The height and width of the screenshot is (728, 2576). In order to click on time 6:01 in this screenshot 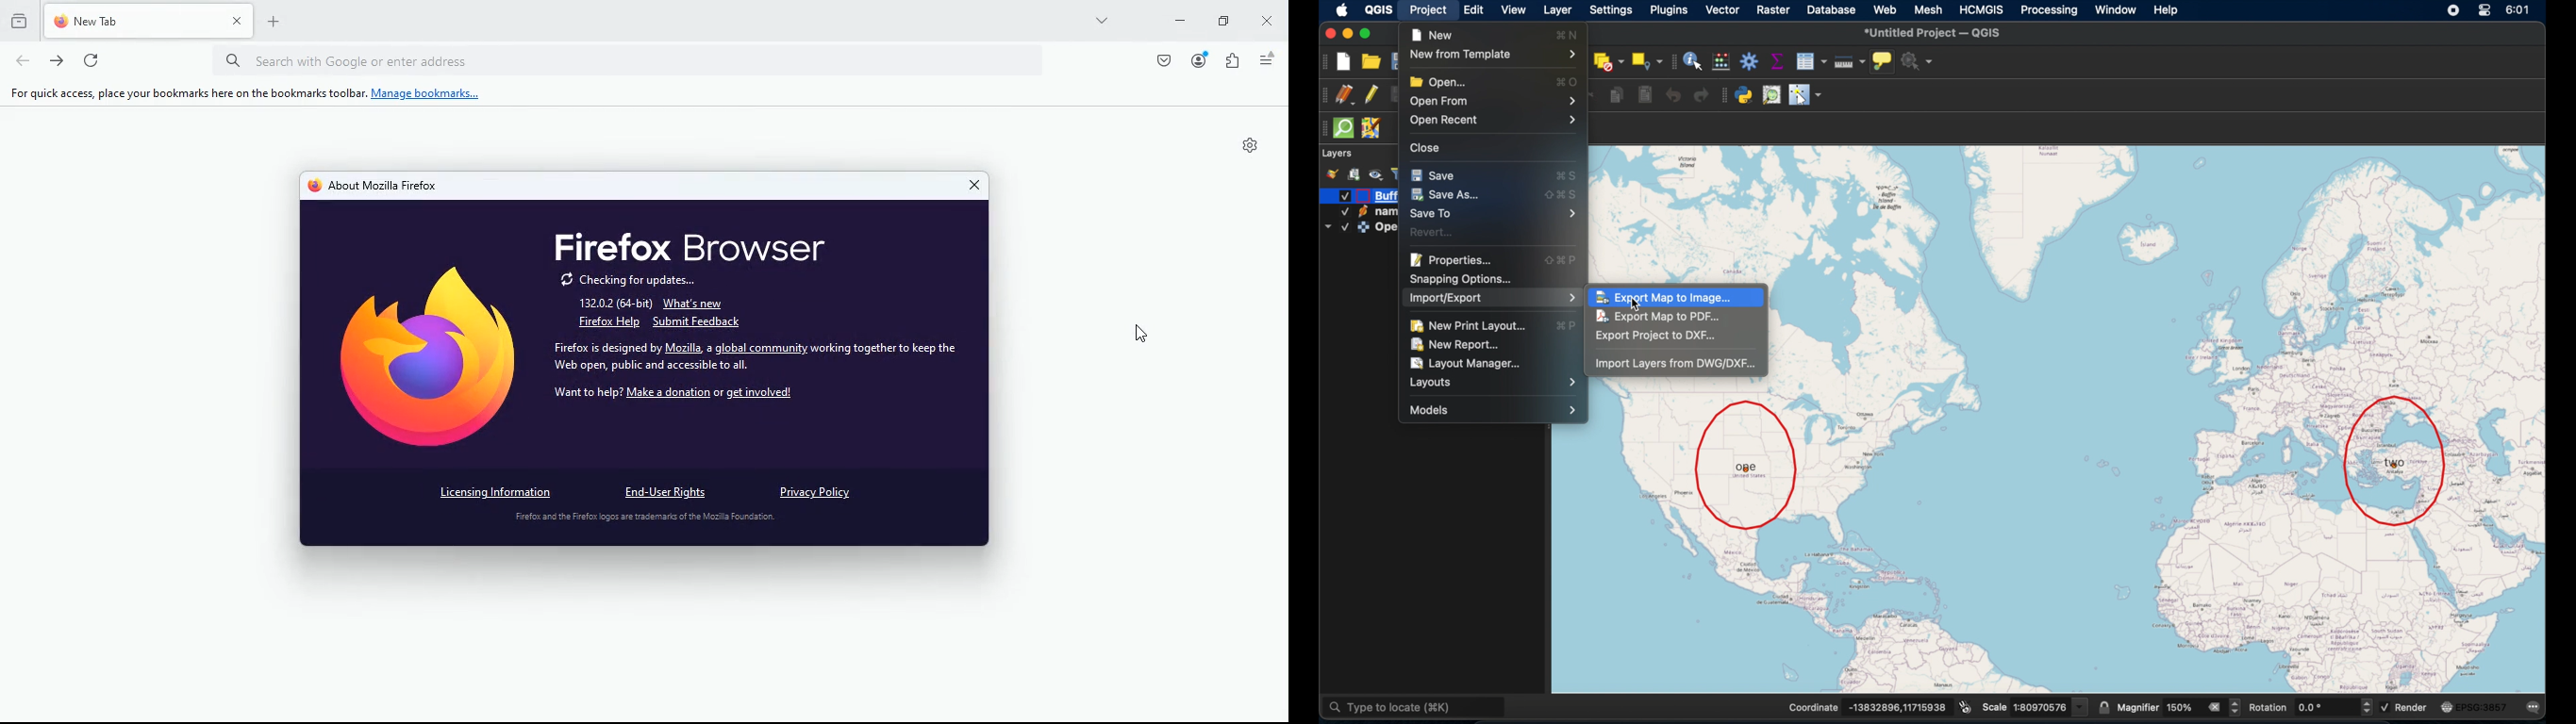, I will do `click(2517, 10)`.